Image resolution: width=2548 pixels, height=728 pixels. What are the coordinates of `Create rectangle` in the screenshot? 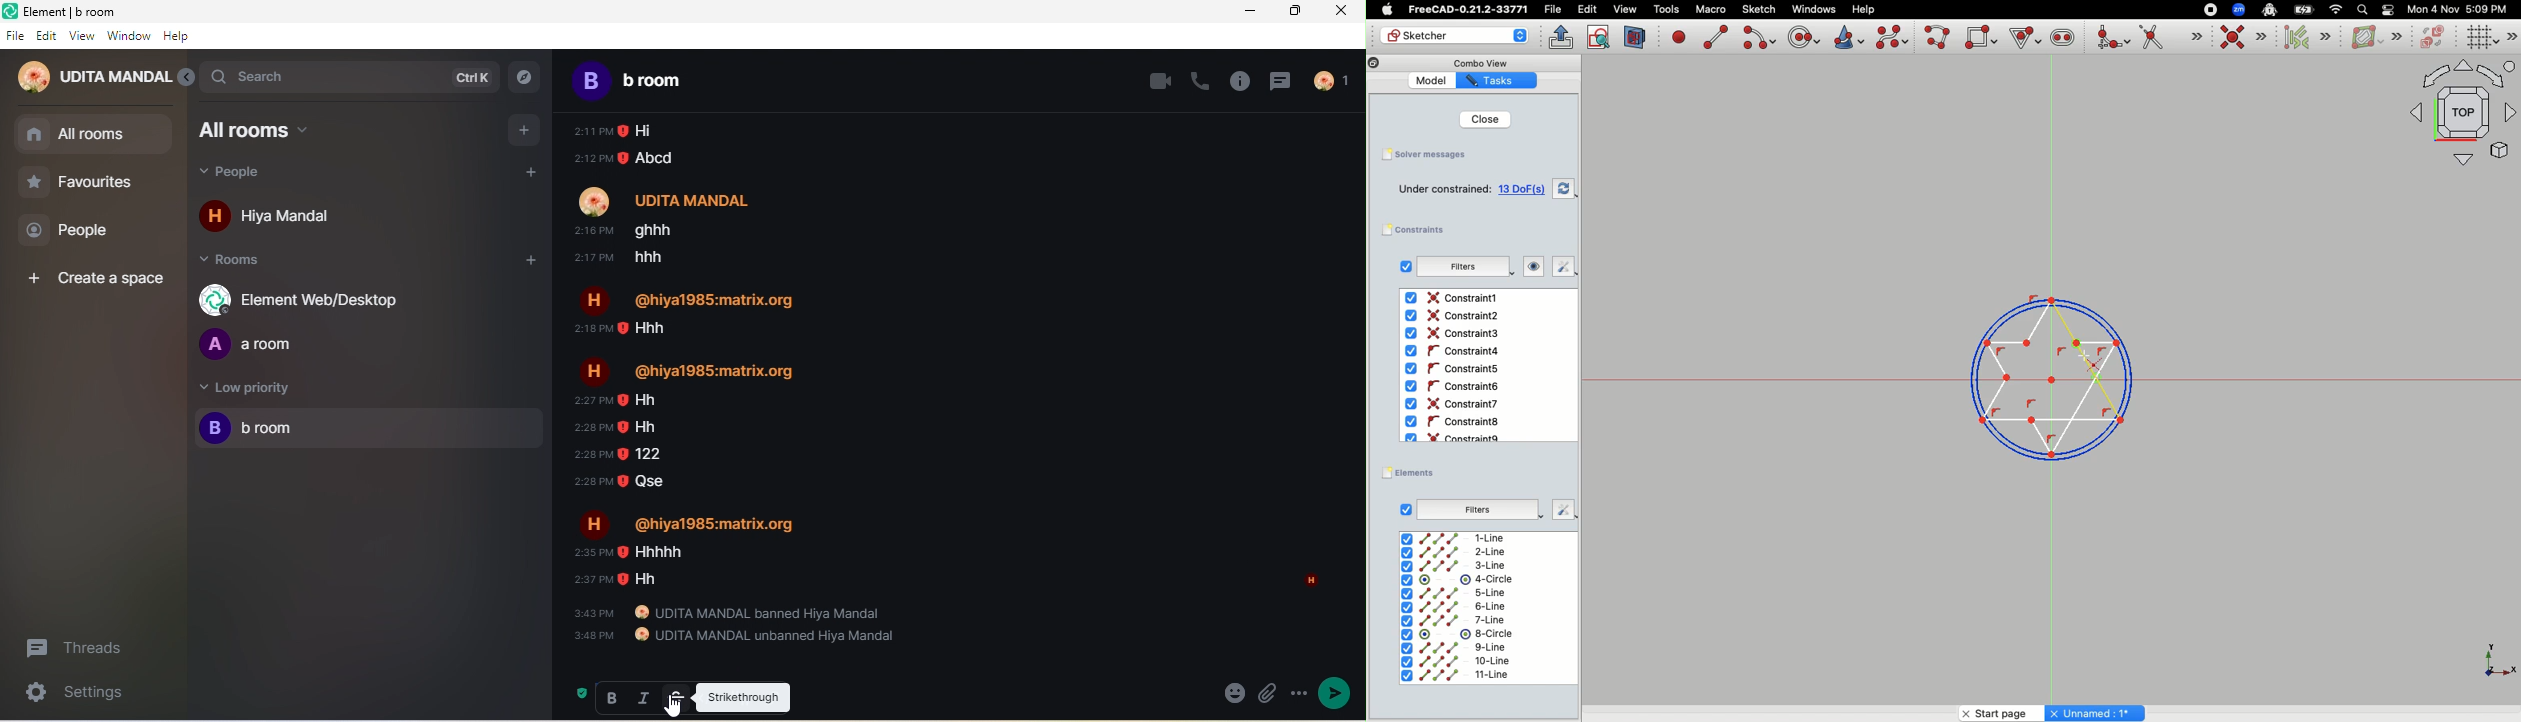 It's located at (1981, 37).